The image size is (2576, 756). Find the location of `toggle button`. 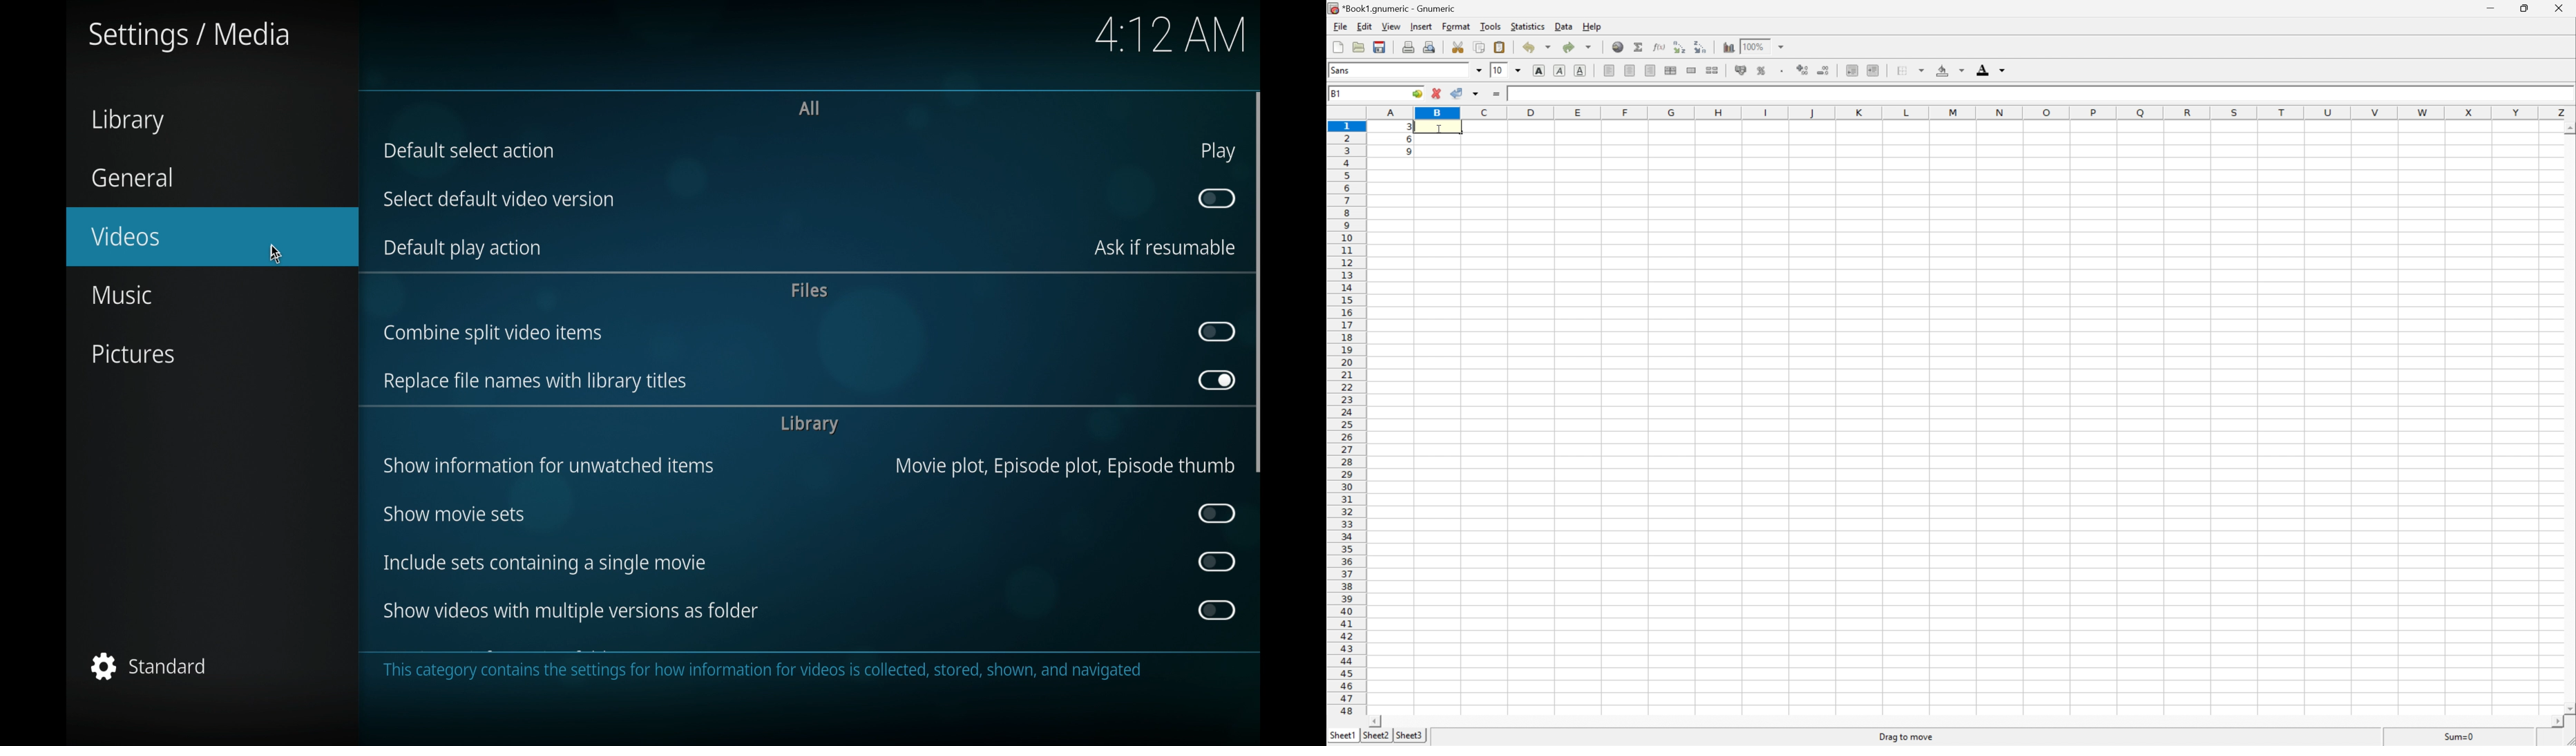

toggle button is located at coordinates (1217, 513).